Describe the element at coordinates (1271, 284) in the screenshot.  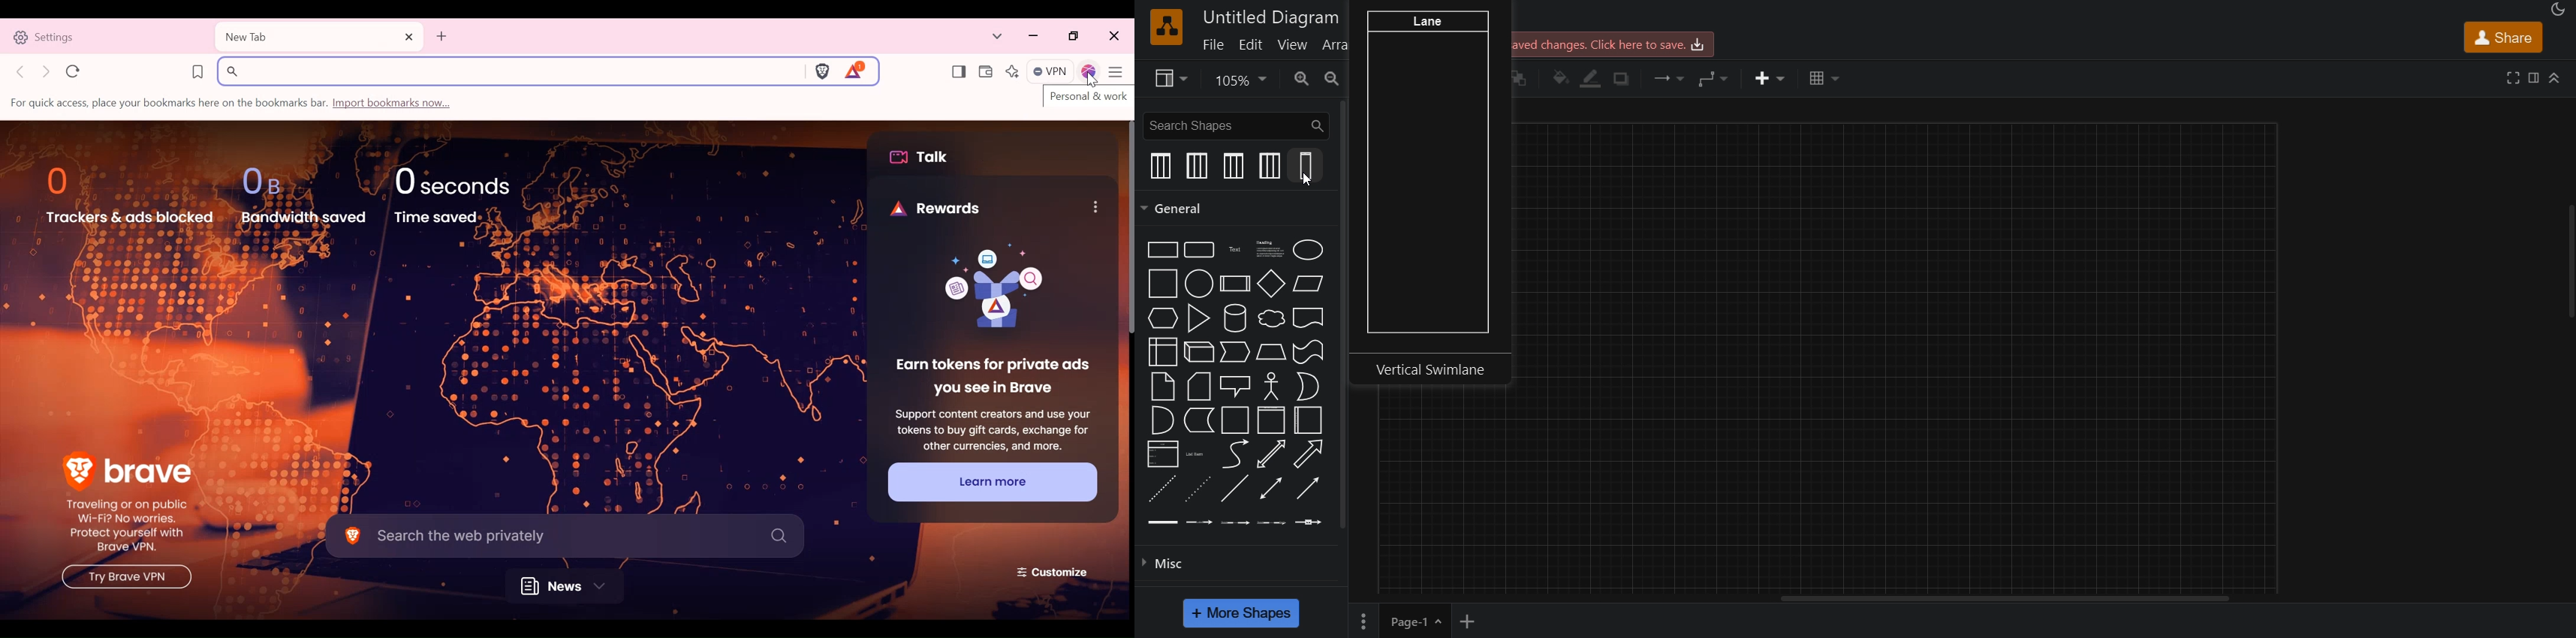
I see `diamond` at that location.